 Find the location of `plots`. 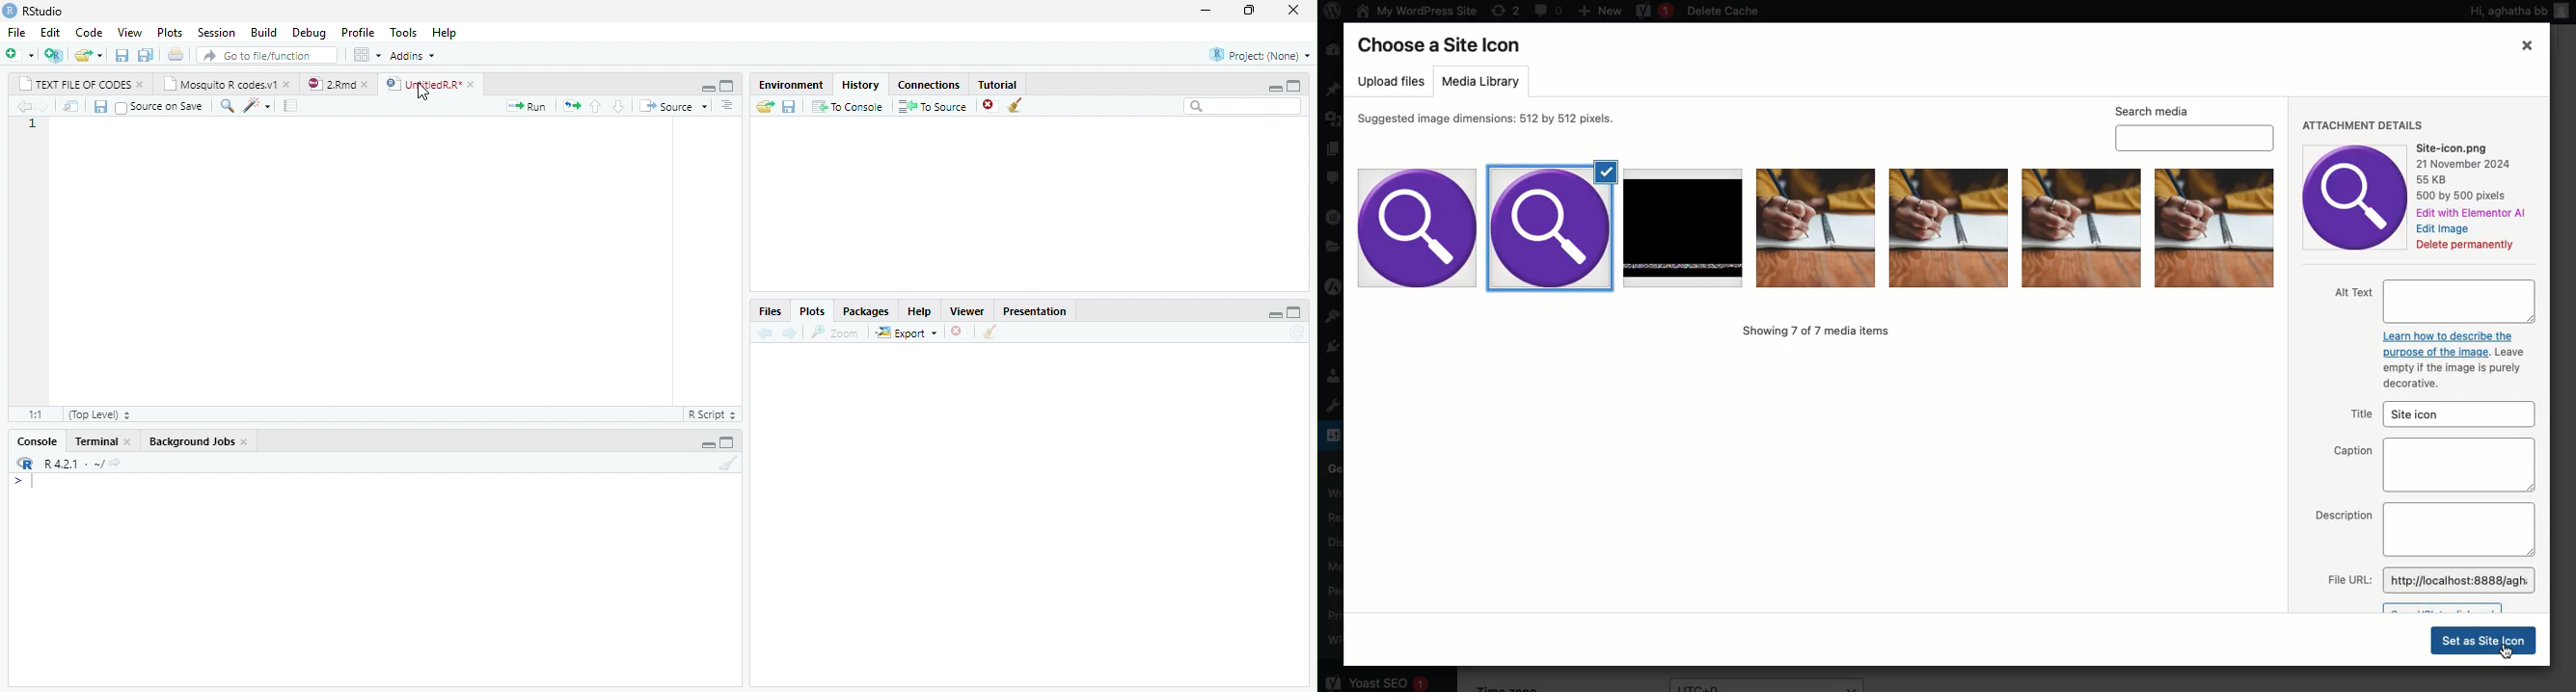

plots is located at coordinates (168, 31).